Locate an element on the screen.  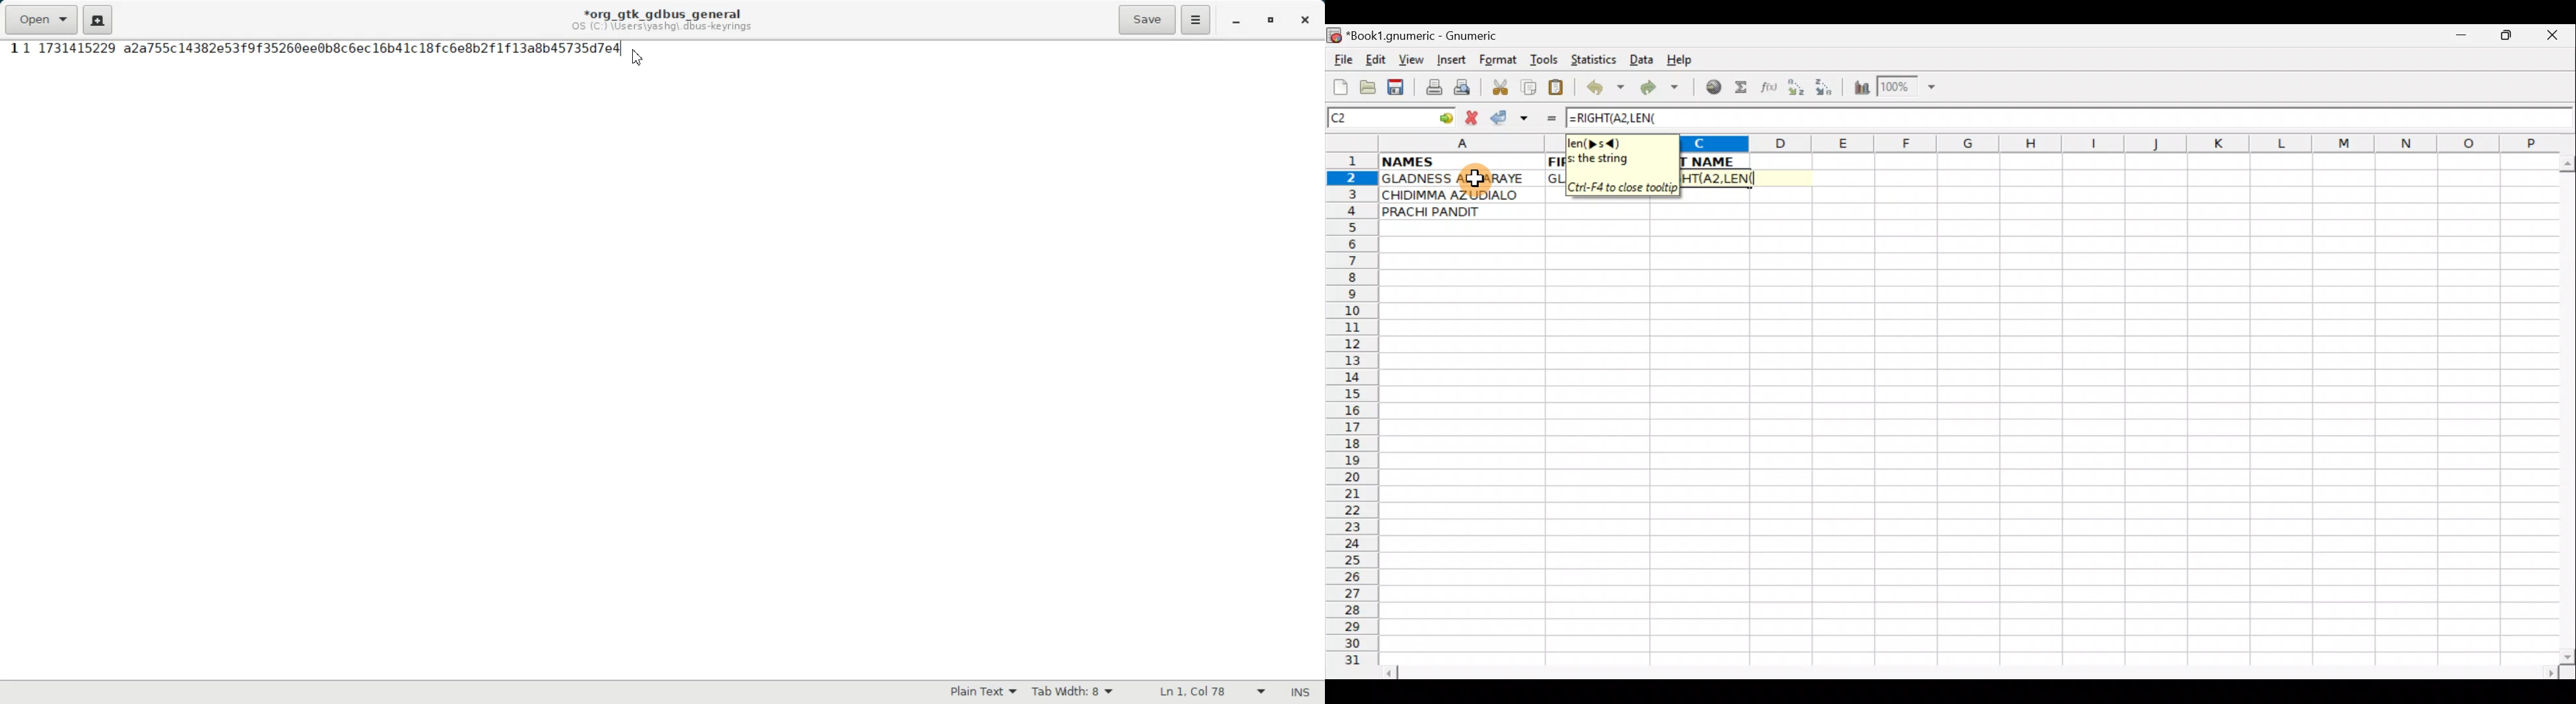
Print preview is located at coordinates (1462, 90).